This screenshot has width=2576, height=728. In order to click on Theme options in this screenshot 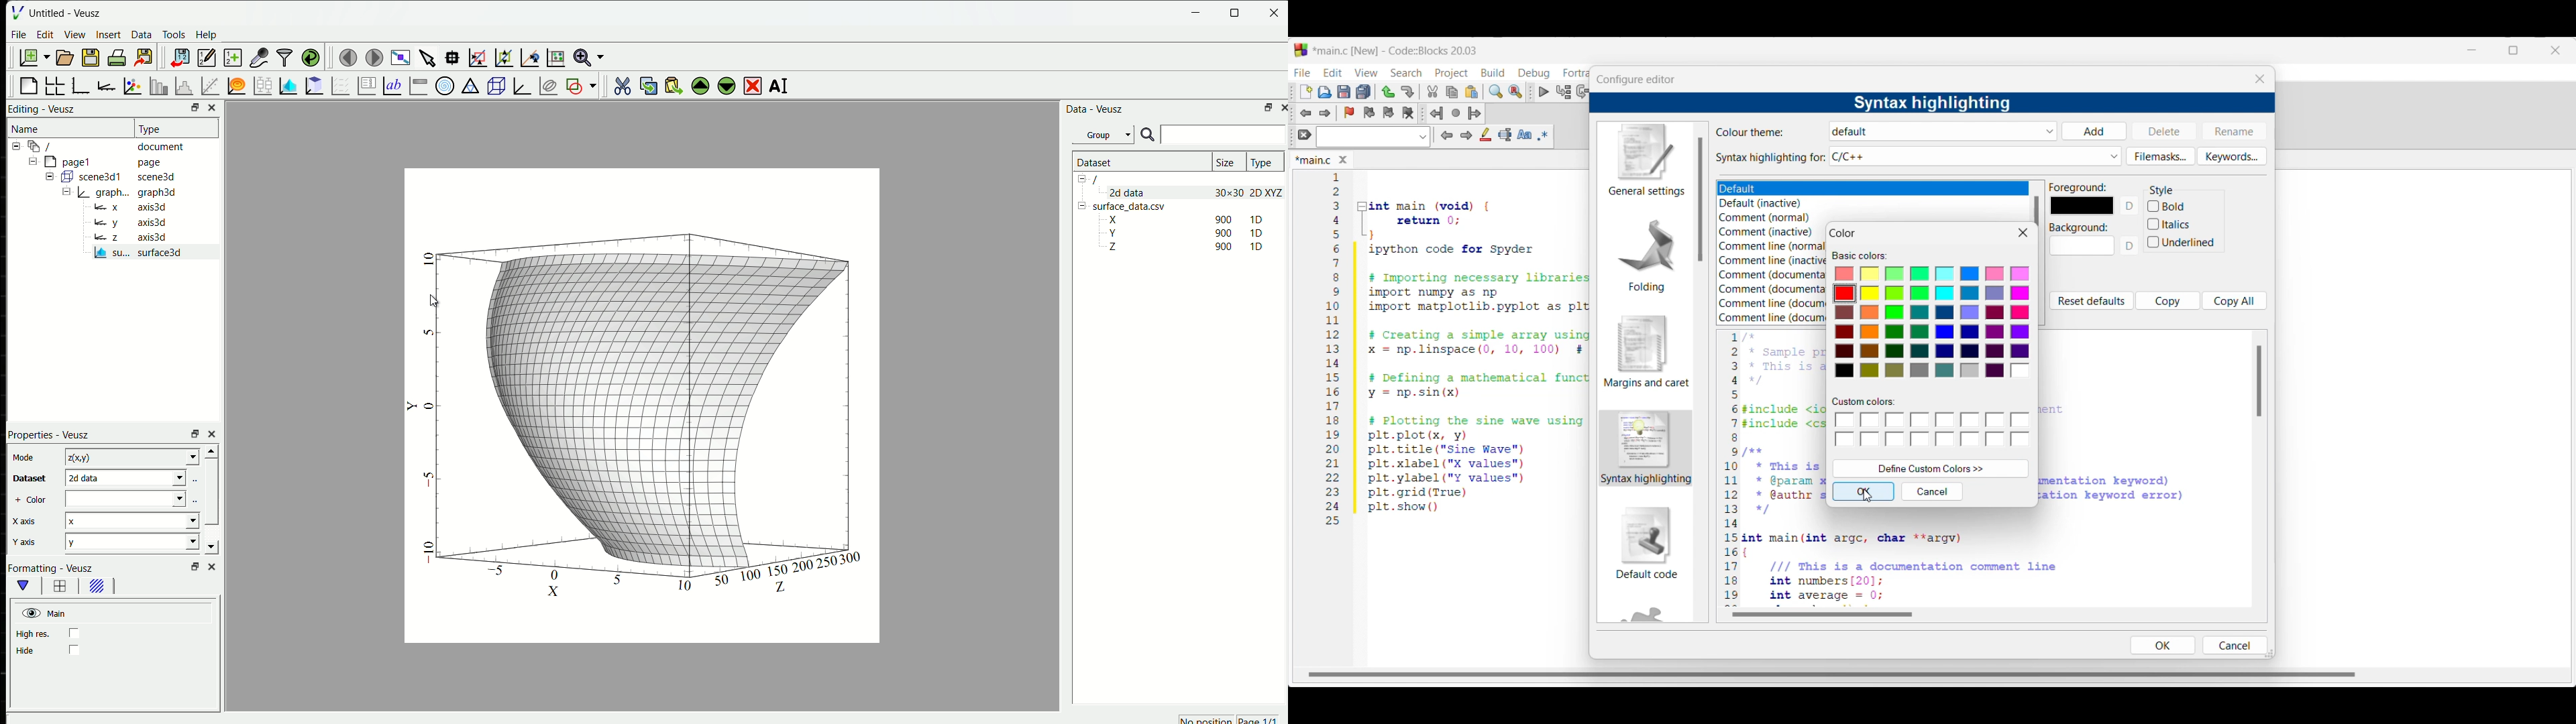, I will do `click(1754, 189)`.